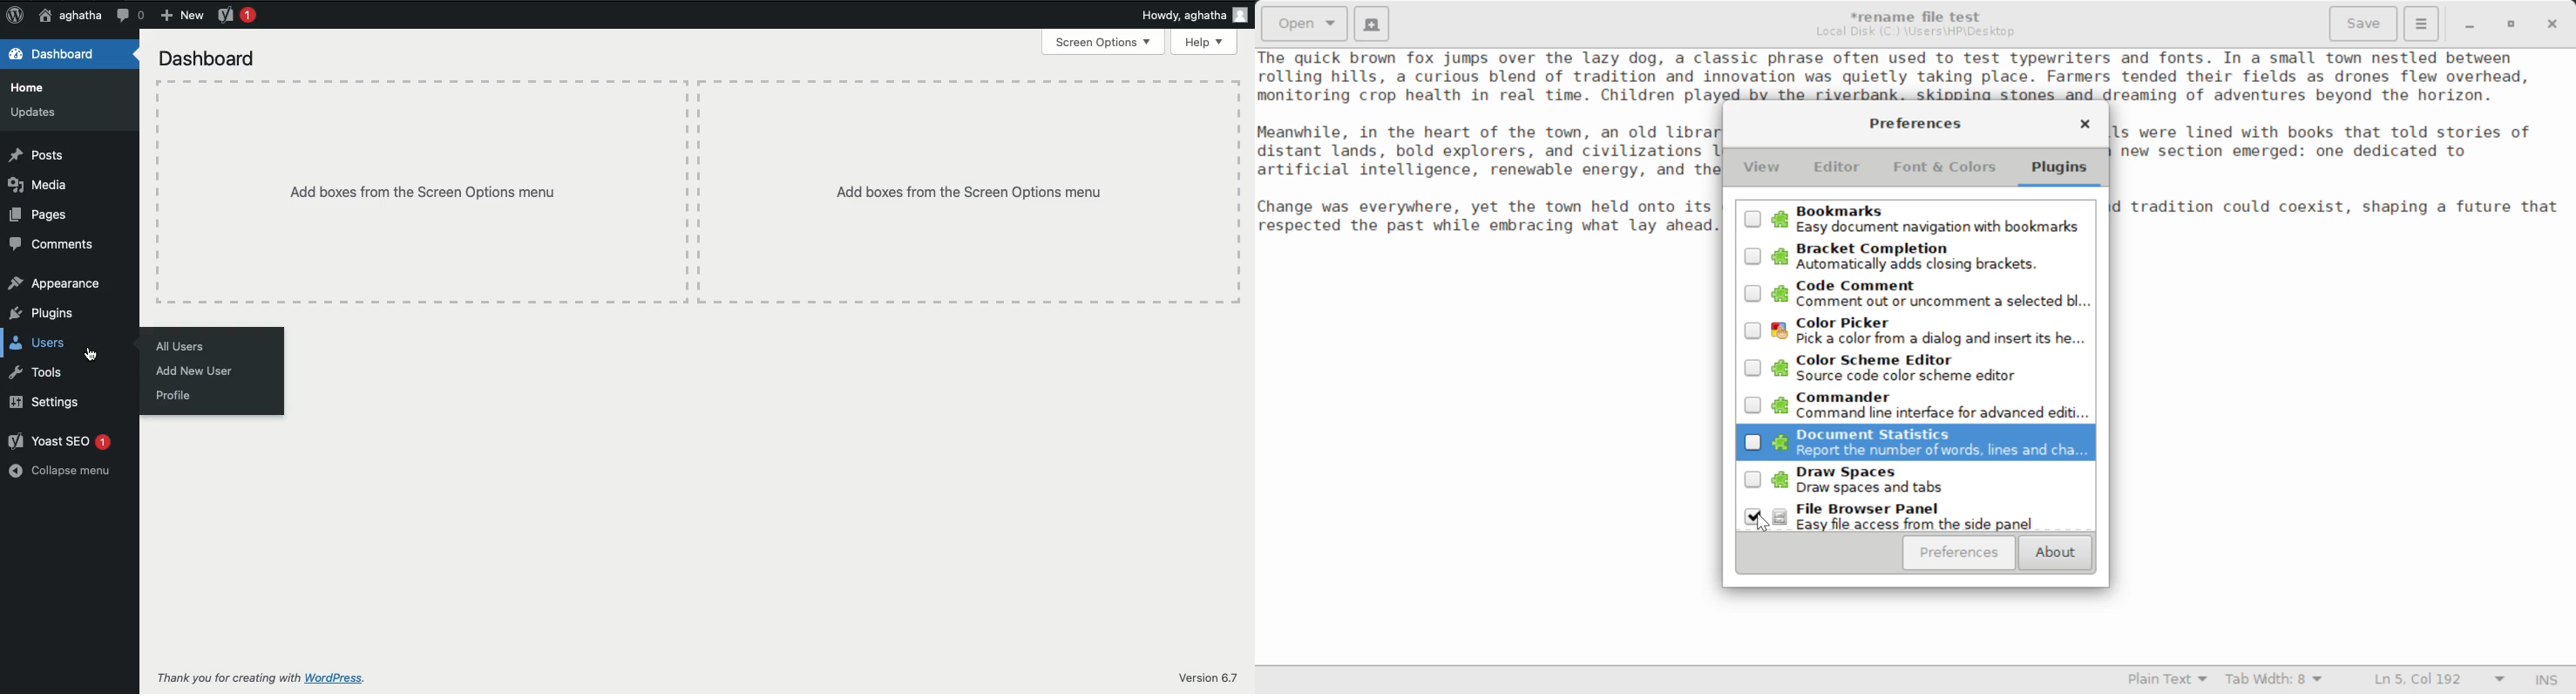 The width and height of the screenshot is (2576, 700). Describe the element at coordinates (1195, 15) in the screenshot. I see `Howdy, aghatha` at that location.